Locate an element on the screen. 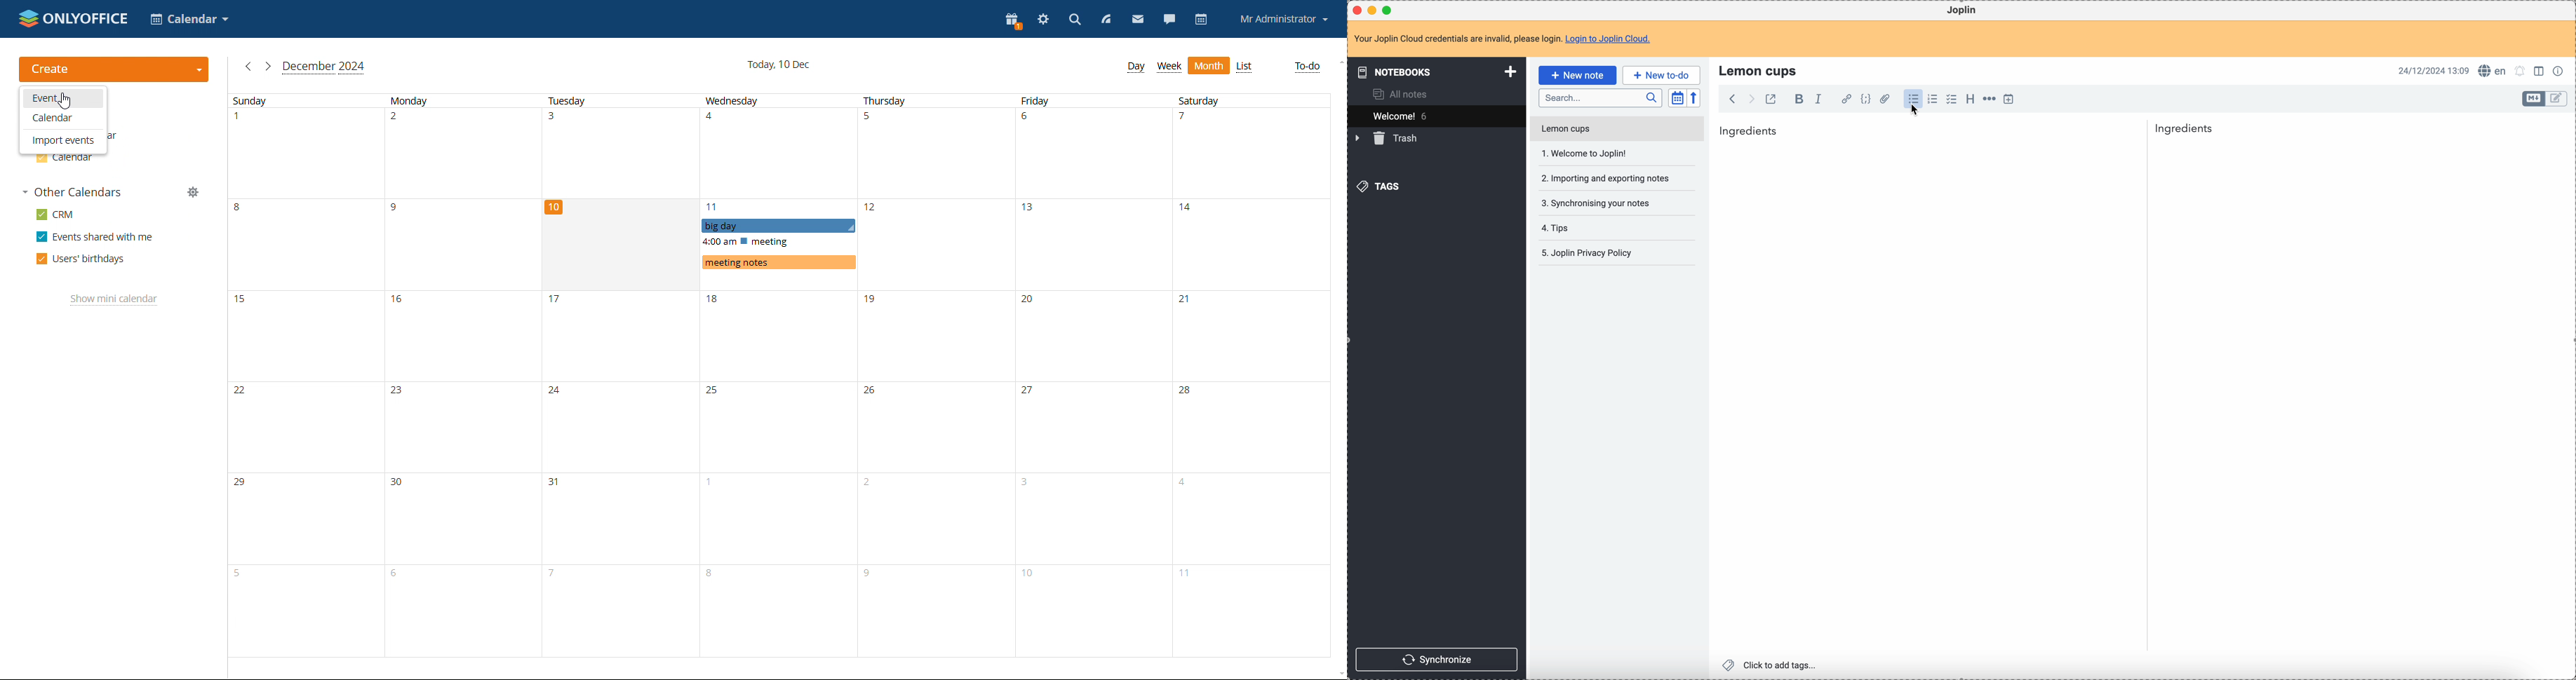 The width and height of the screenshot is (2576, 700). Joplin is located at coordinates (1962, 11).